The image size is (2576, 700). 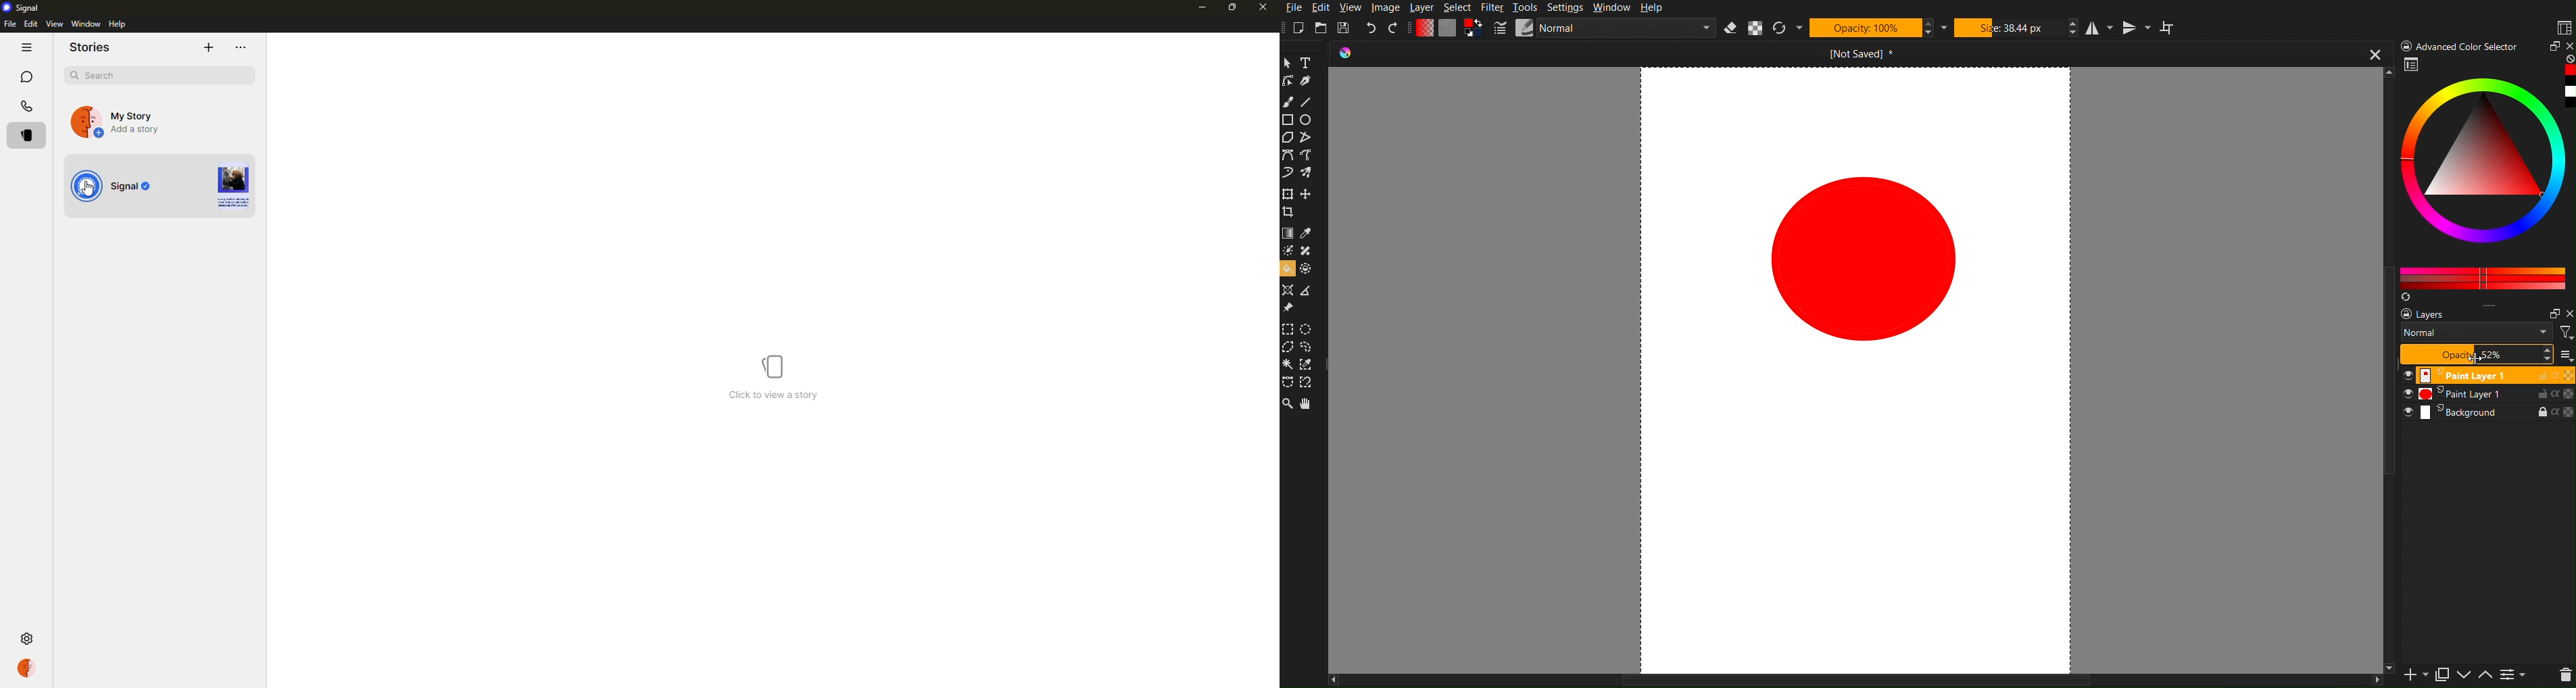 What do you see at coordinates (1371, 30) in the screenshot?
I see `Undo` at bounding box center [1371, 30].